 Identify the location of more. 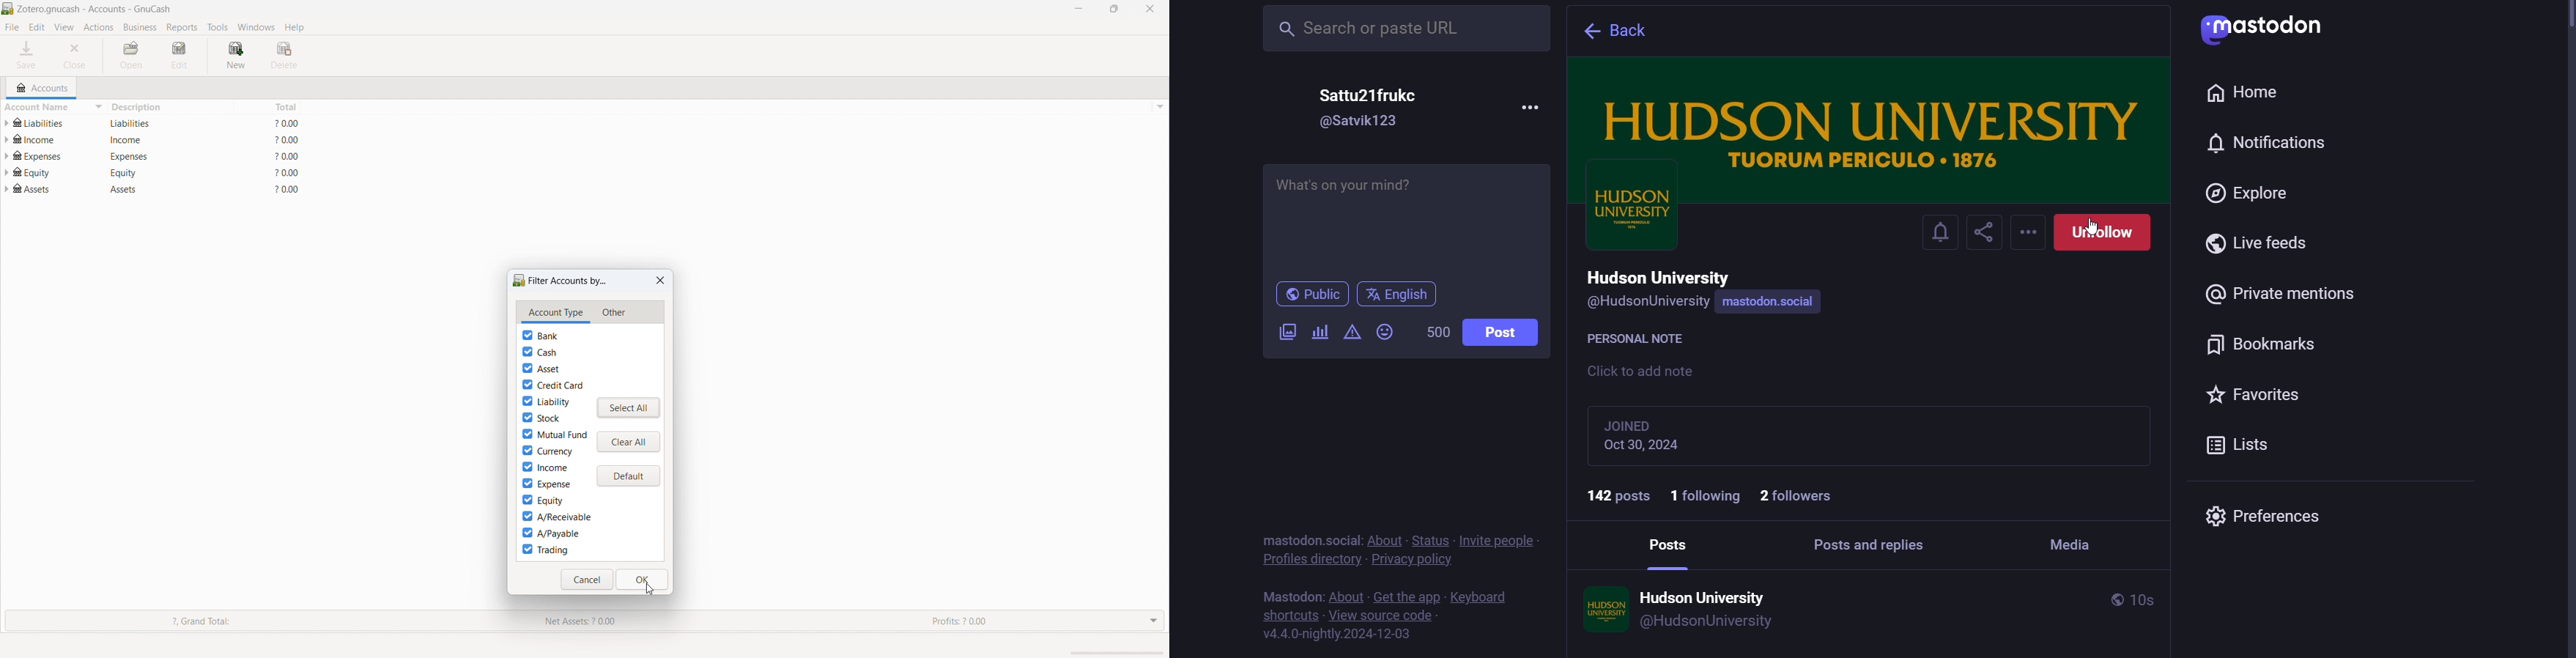
(1533, 107).